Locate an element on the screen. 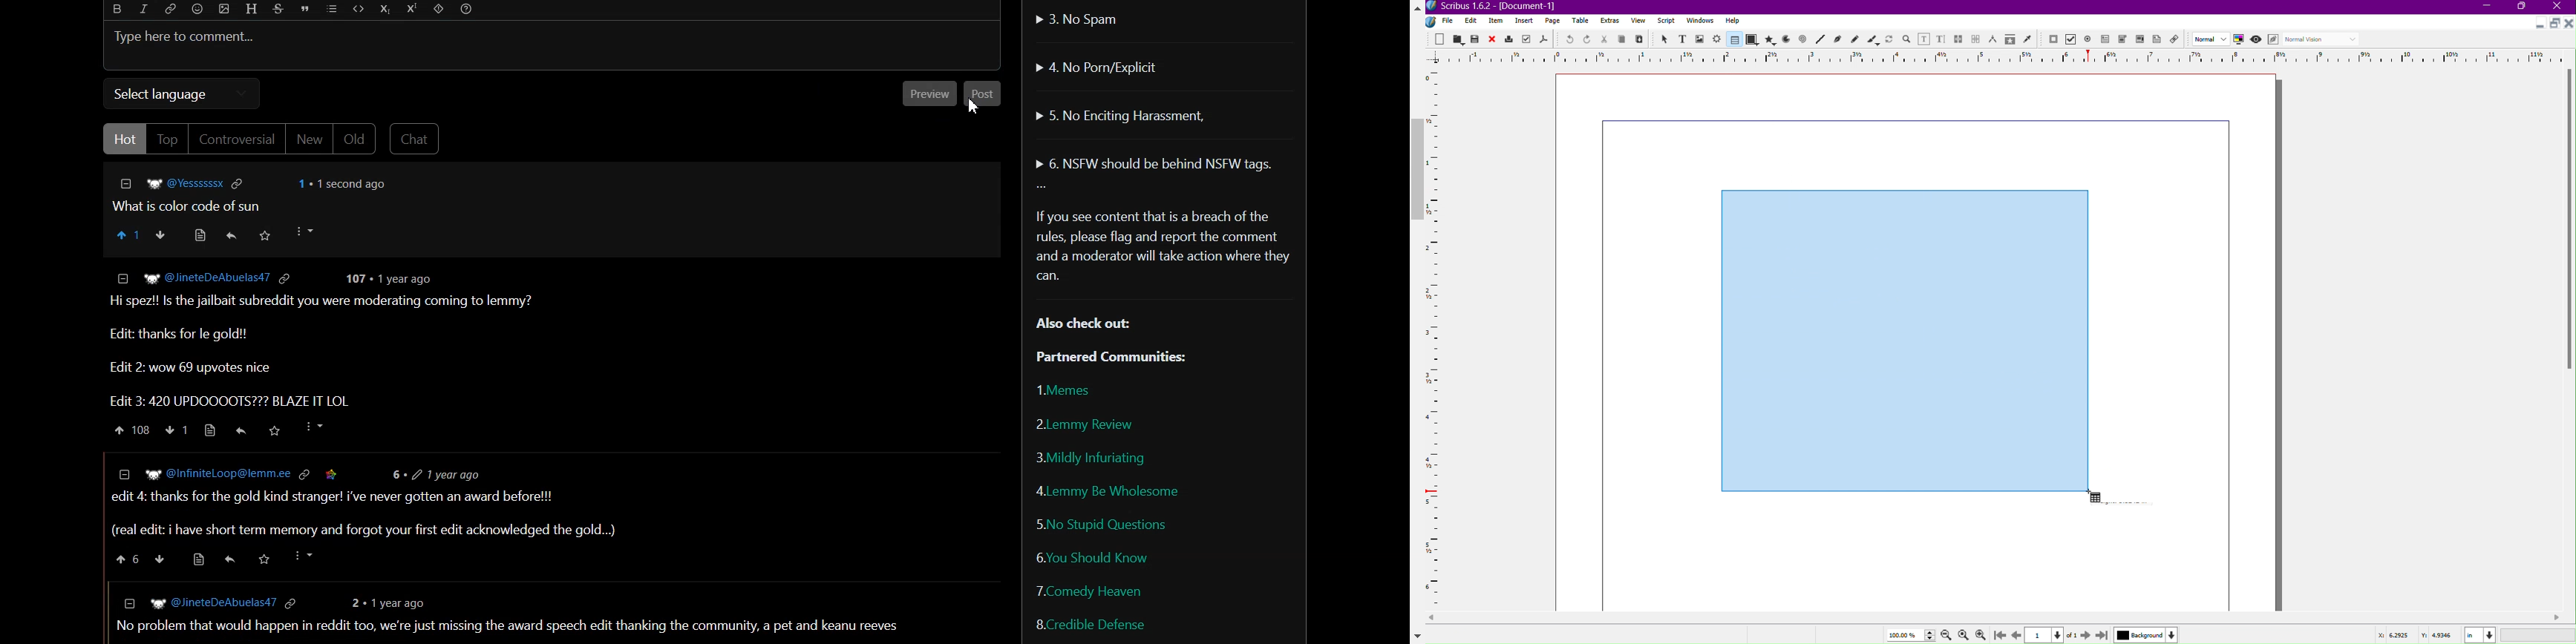  Image Frame is located at coordinates (1700, 38).